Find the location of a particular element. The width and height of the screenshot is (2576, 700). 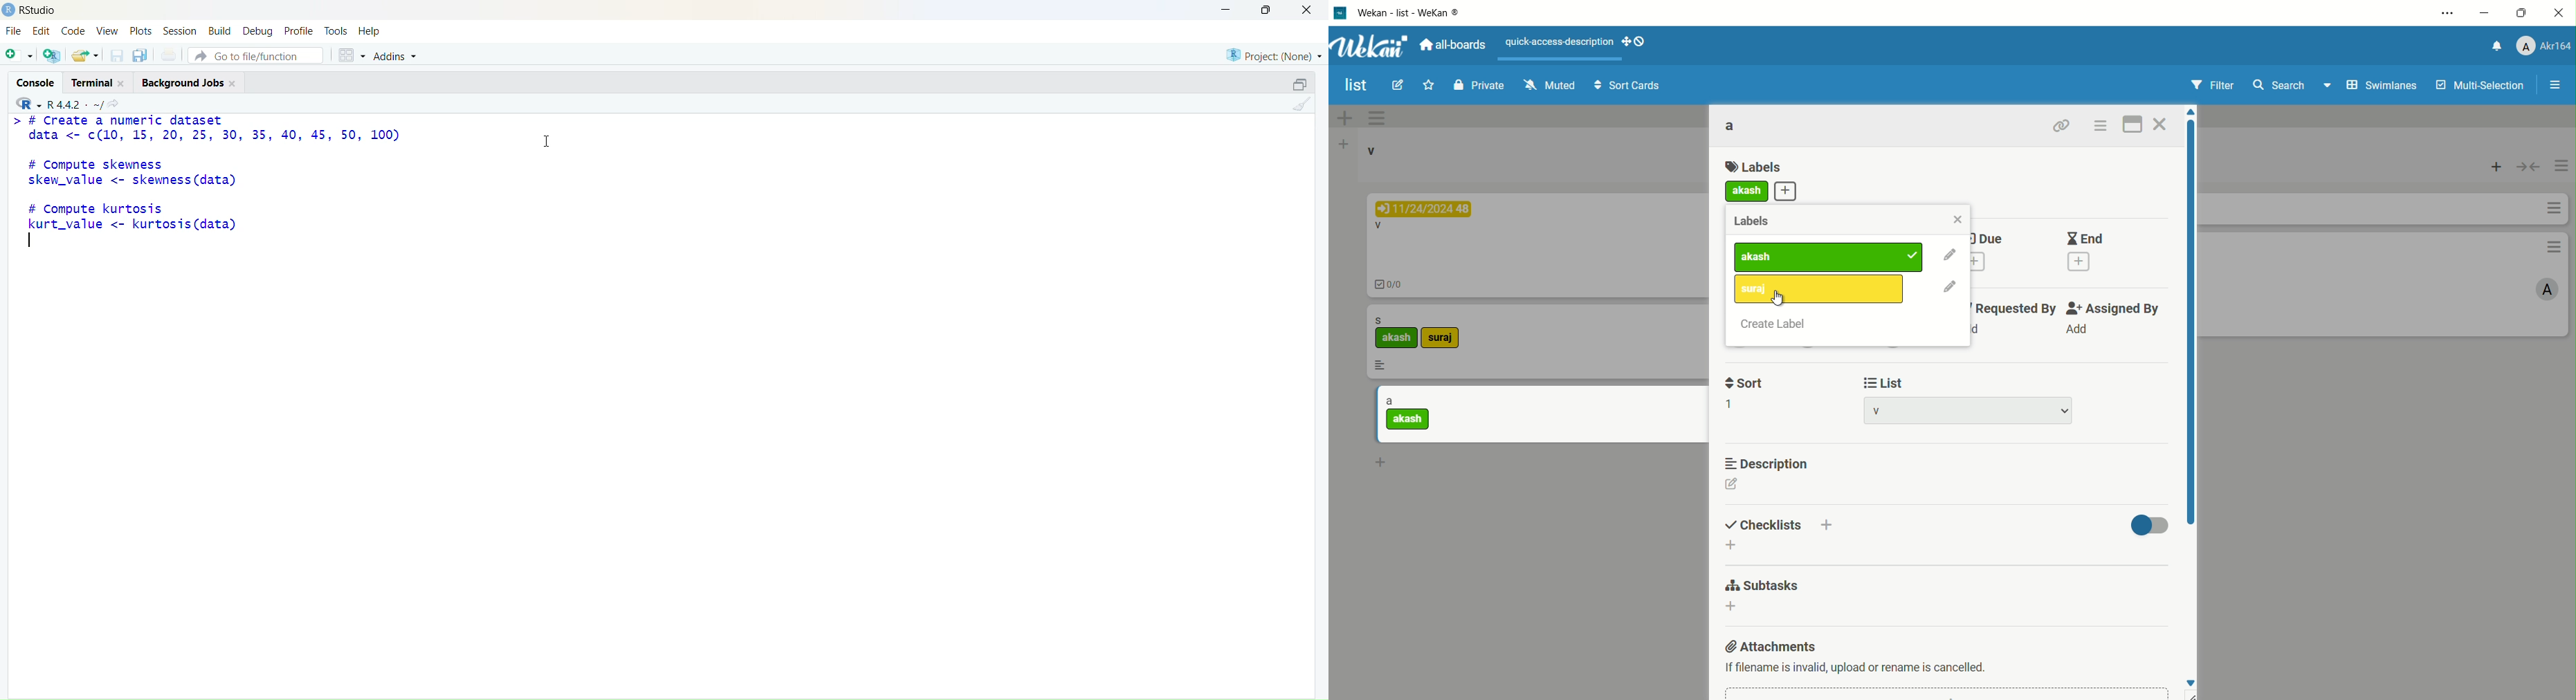

Code is located at coordinates (74, 32).